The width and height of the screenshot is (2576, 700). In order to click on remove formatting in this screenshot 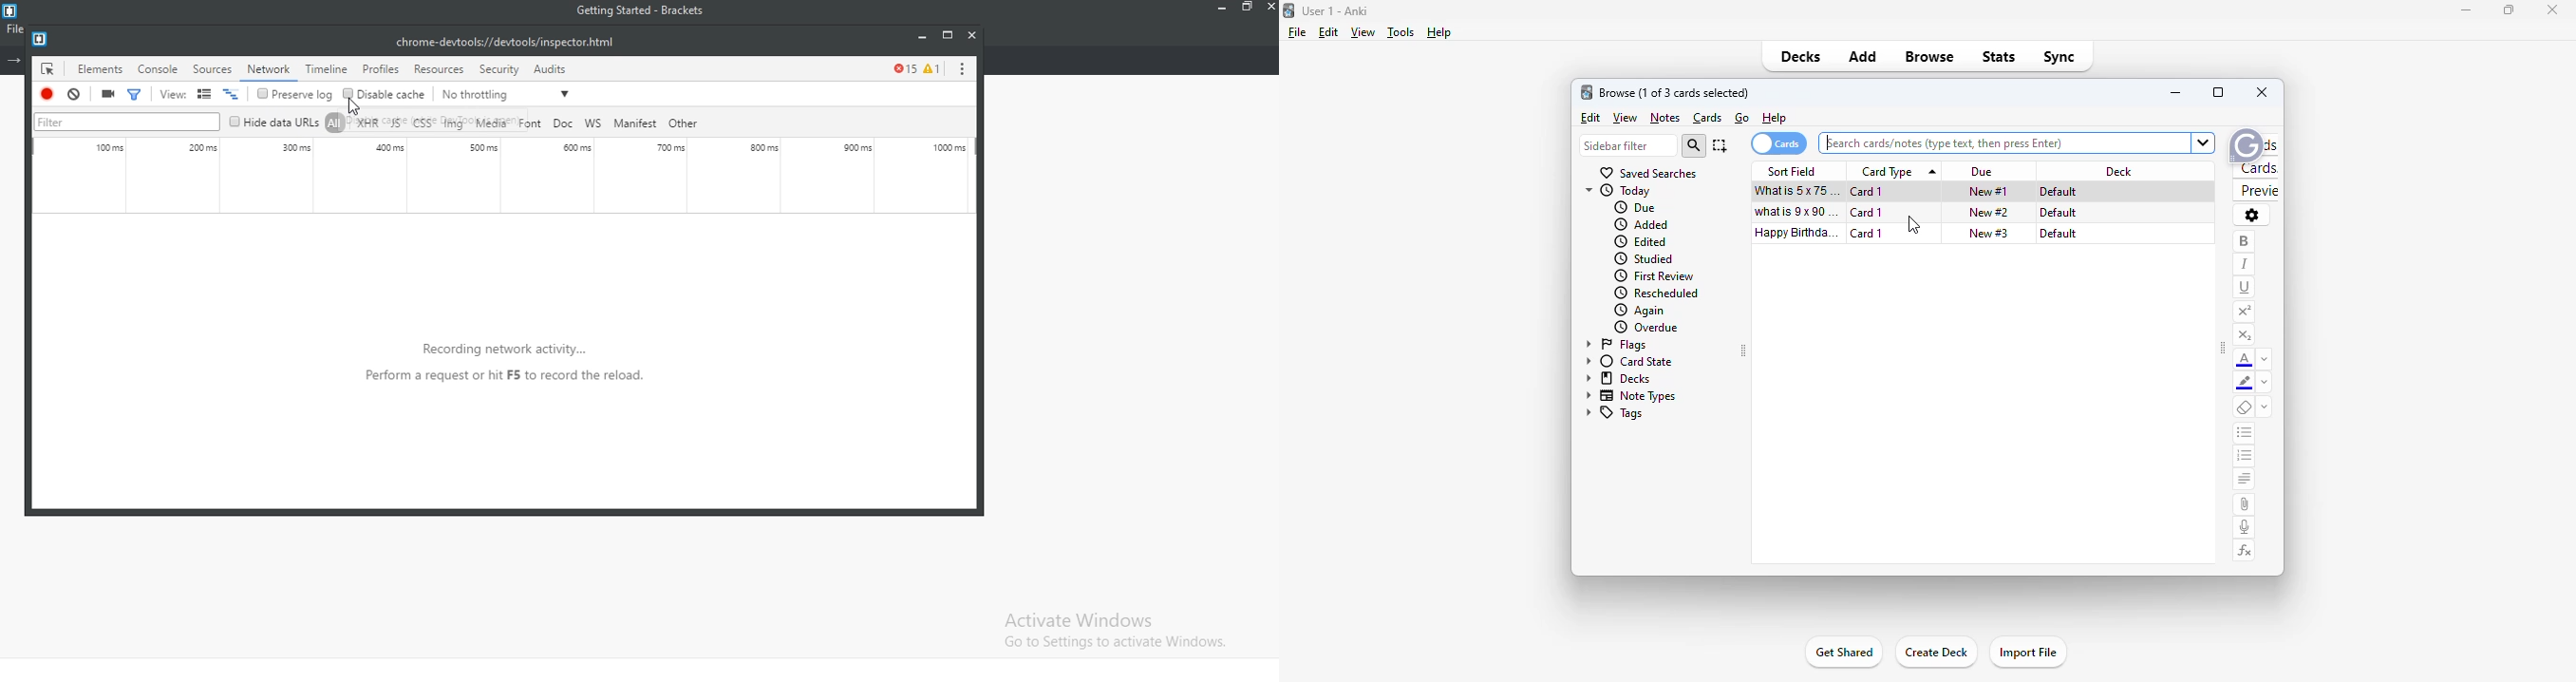, I will do `click(2245, 407)`.